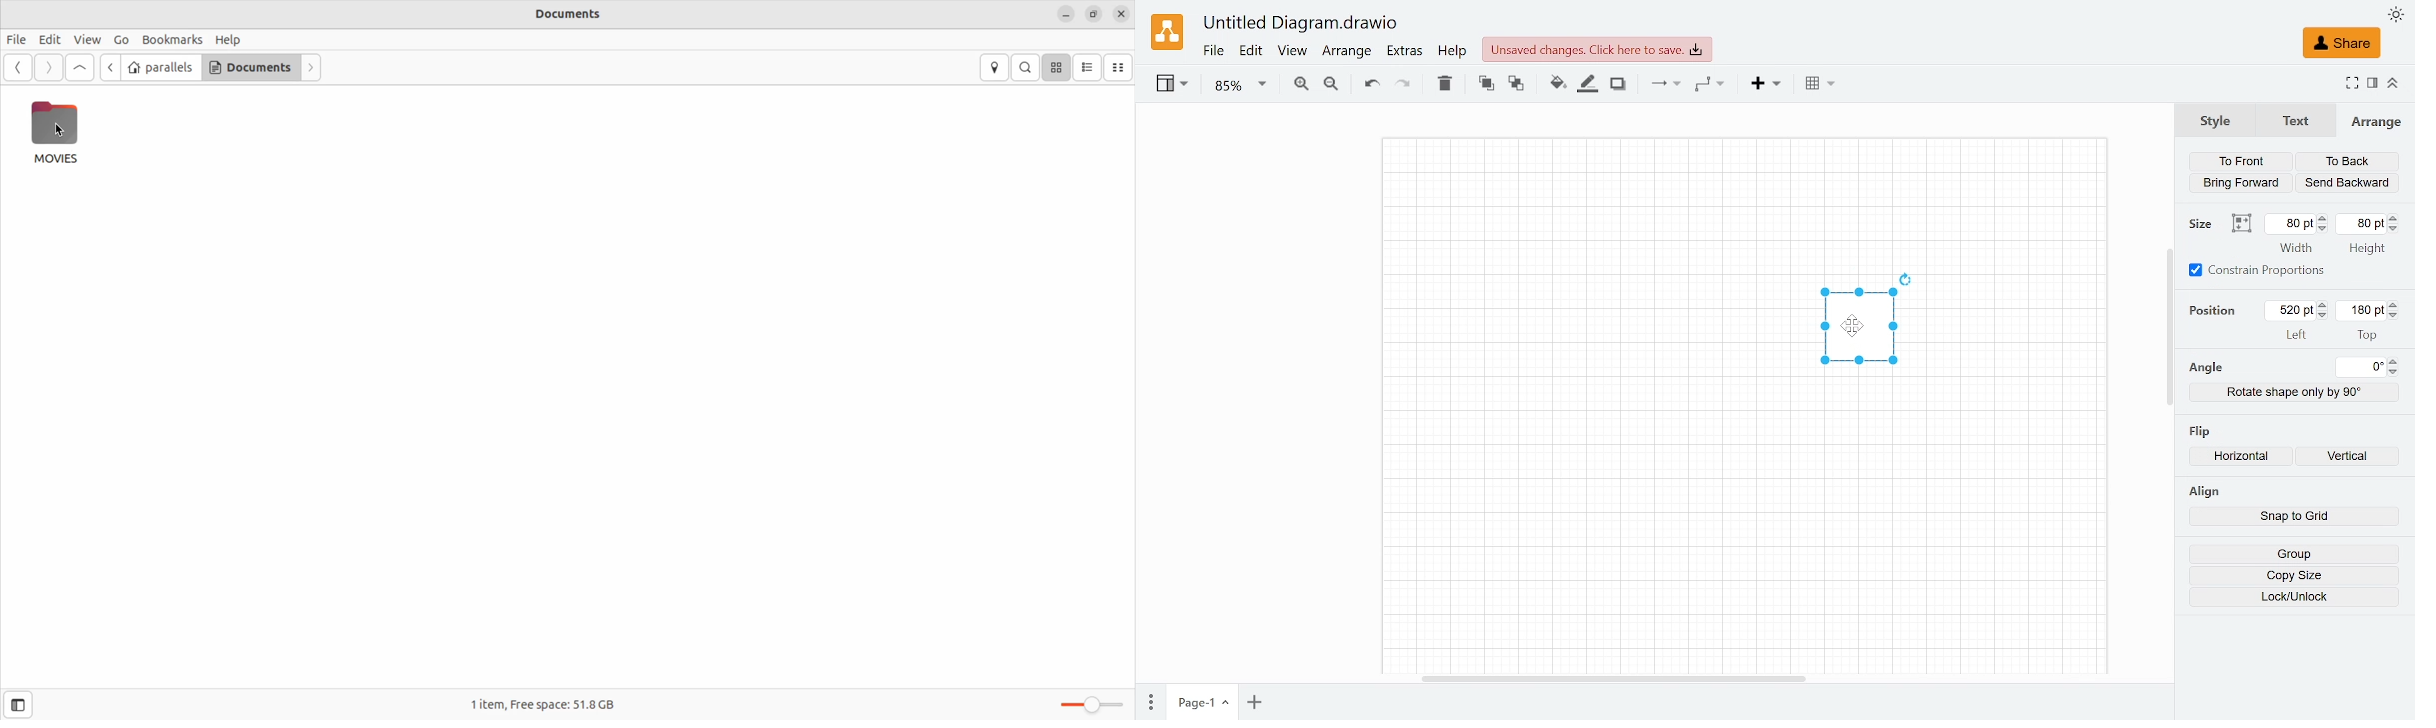 The height and width of the screenshot is (728, 2436). I want to click on angel, so click(2205, 368).